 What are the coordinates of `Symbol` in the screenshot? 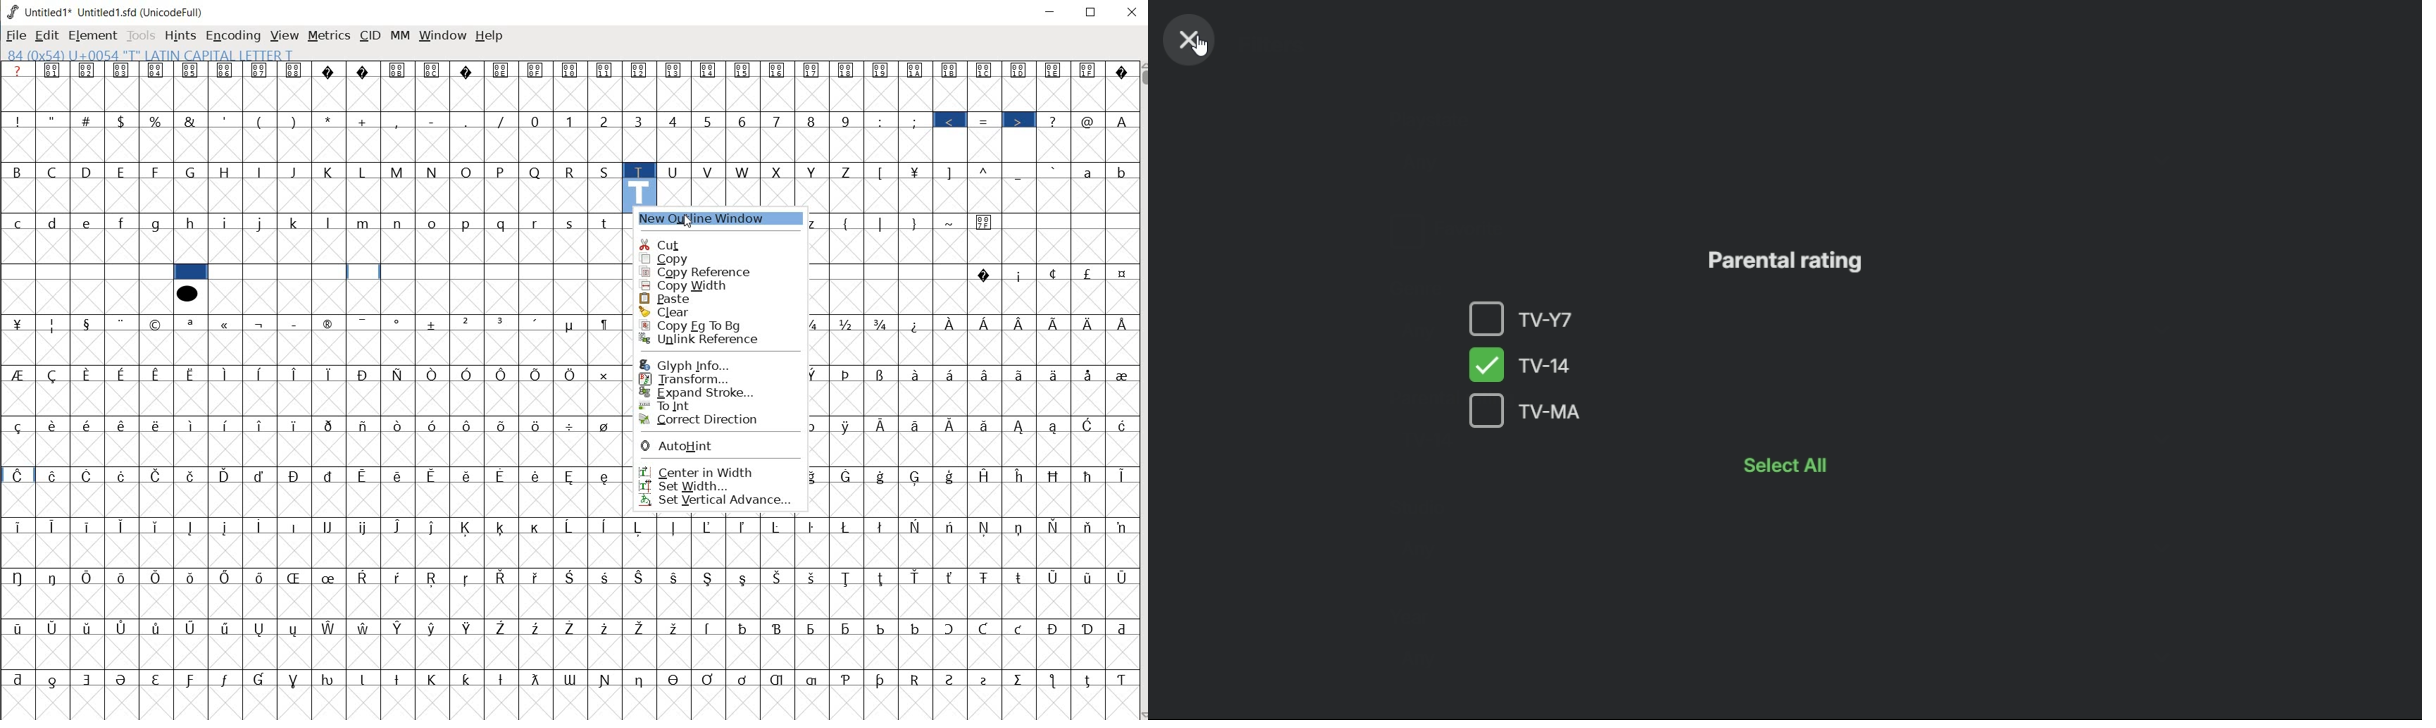 It's located at (884, 679).